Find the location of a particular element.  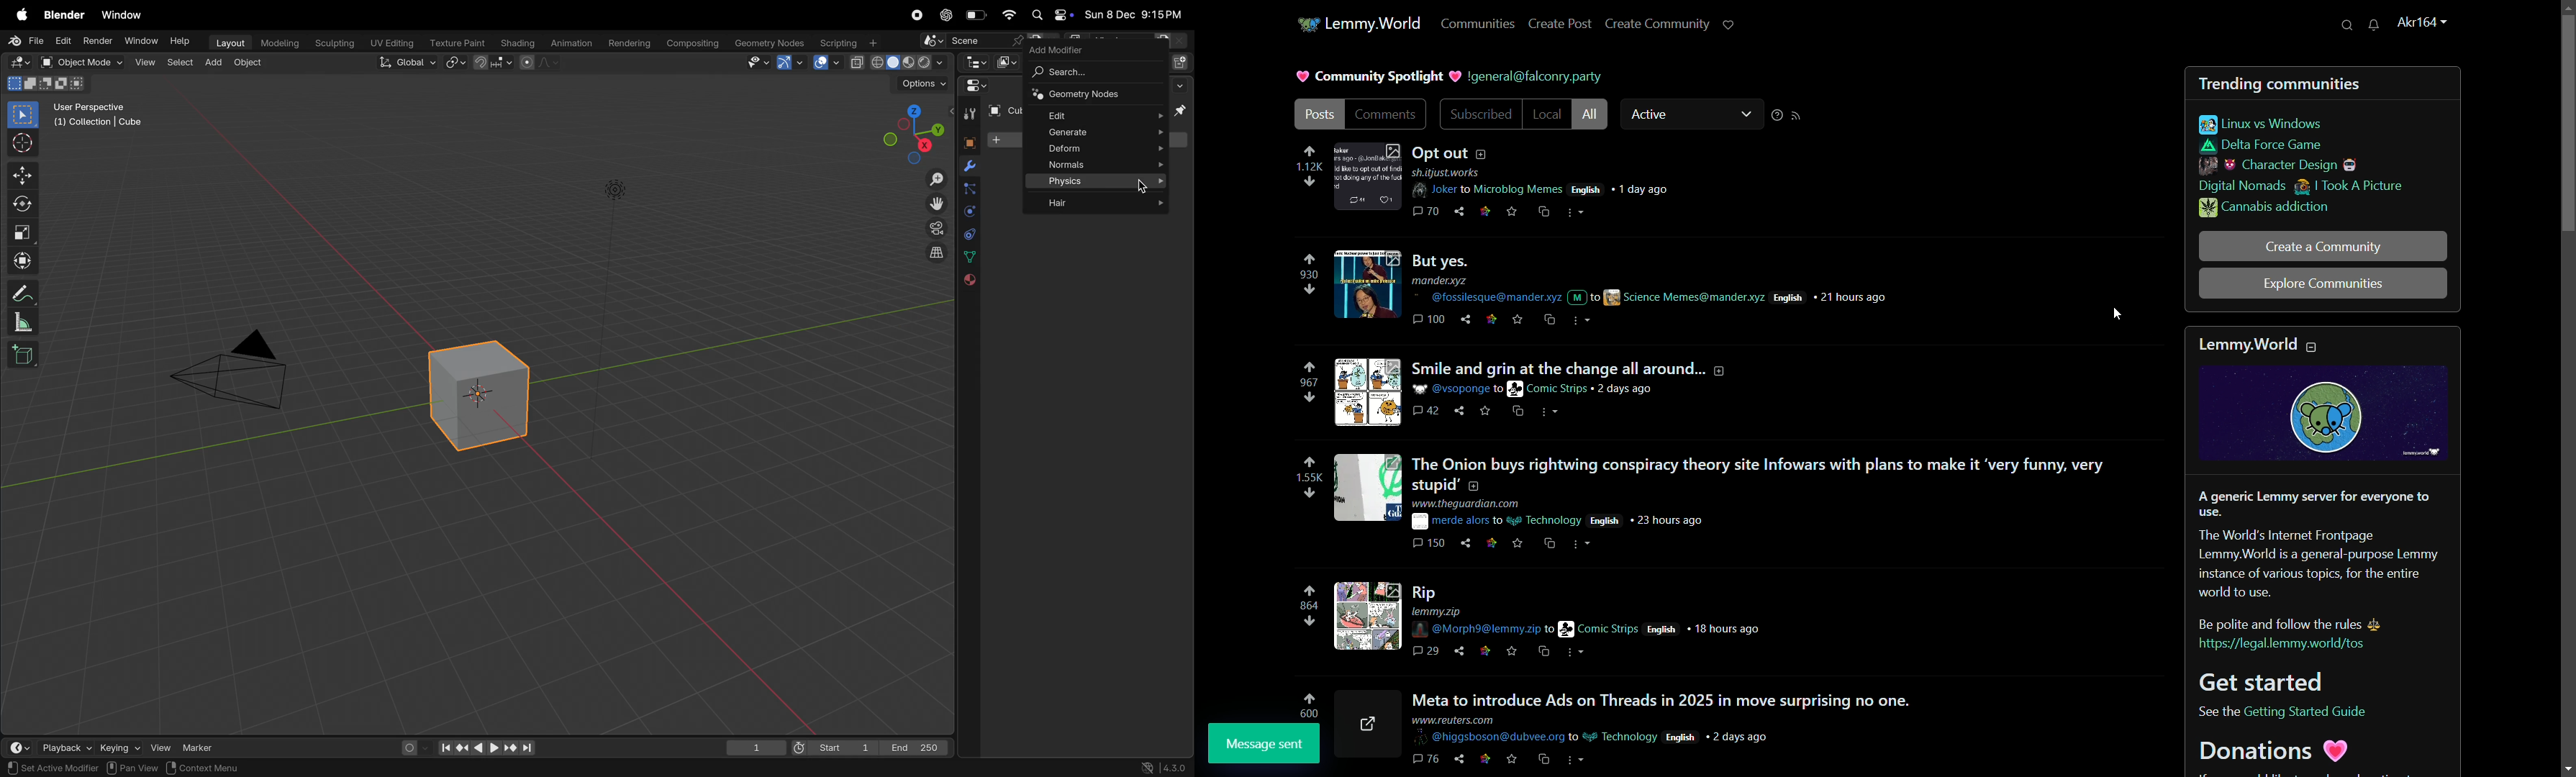

help is located at coordinates (182, 43).